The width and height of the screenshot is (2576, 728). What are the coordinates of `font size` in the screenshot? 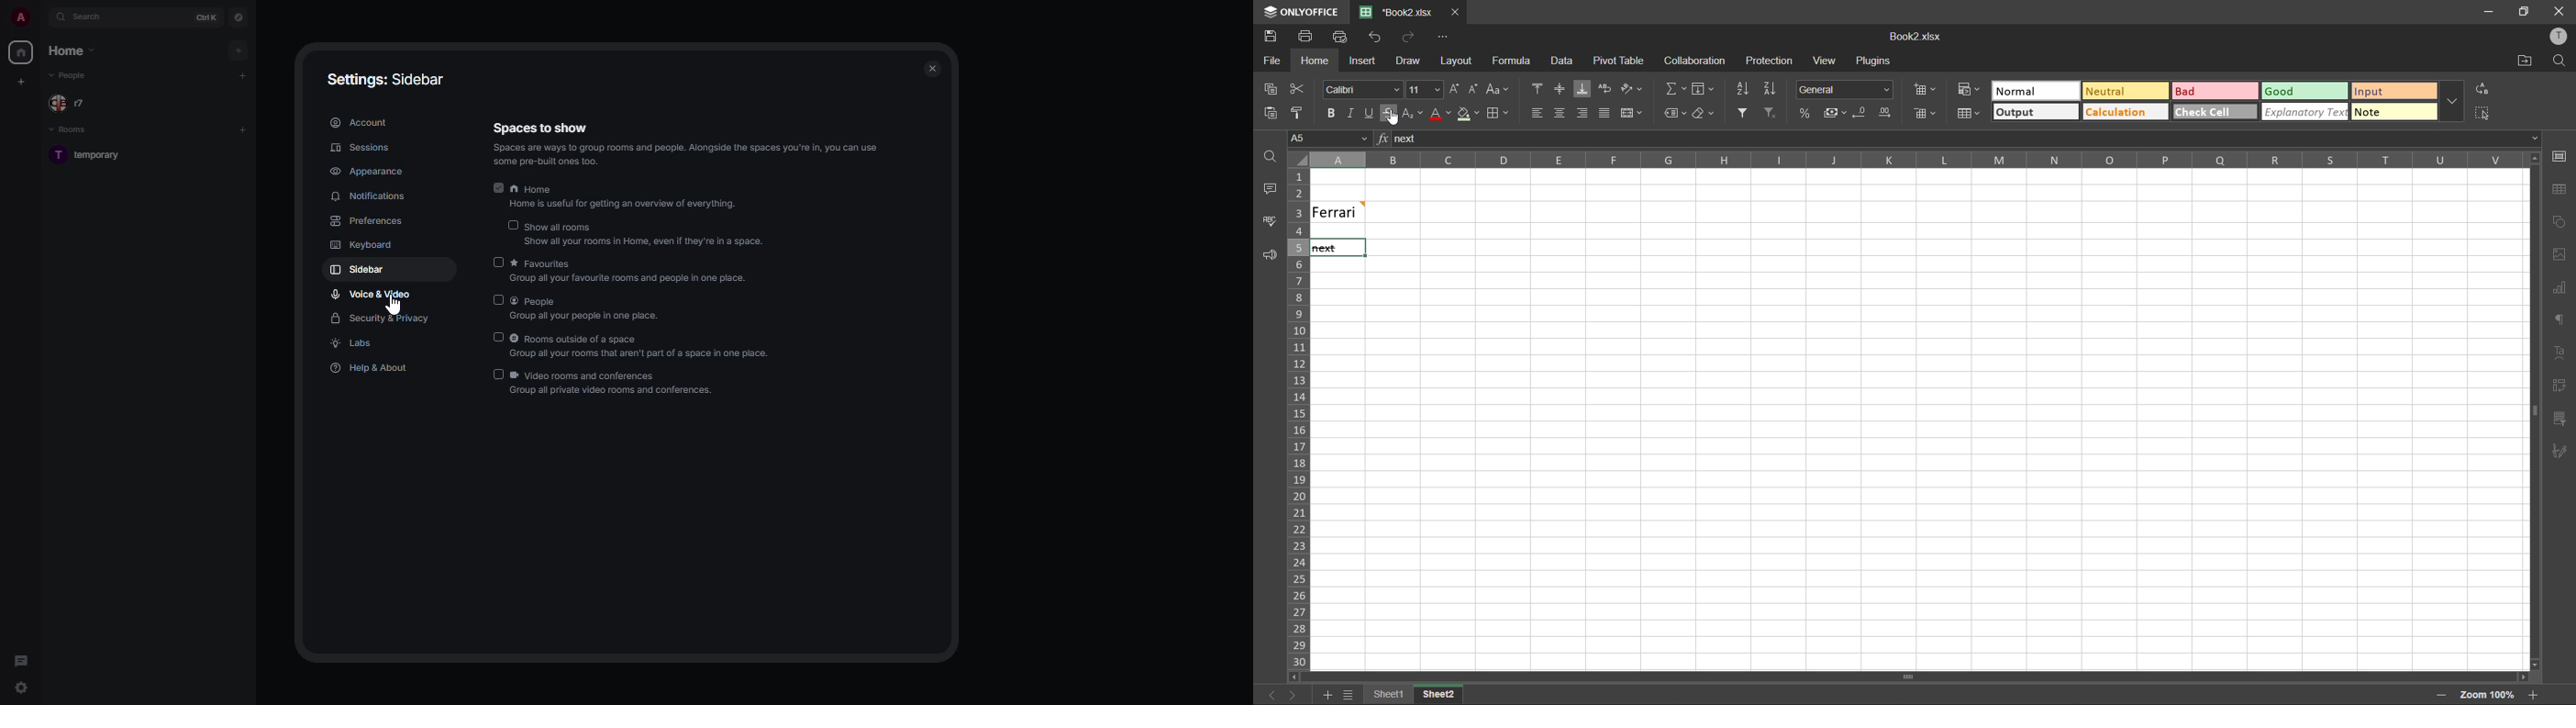 It's located at (1426, 90).